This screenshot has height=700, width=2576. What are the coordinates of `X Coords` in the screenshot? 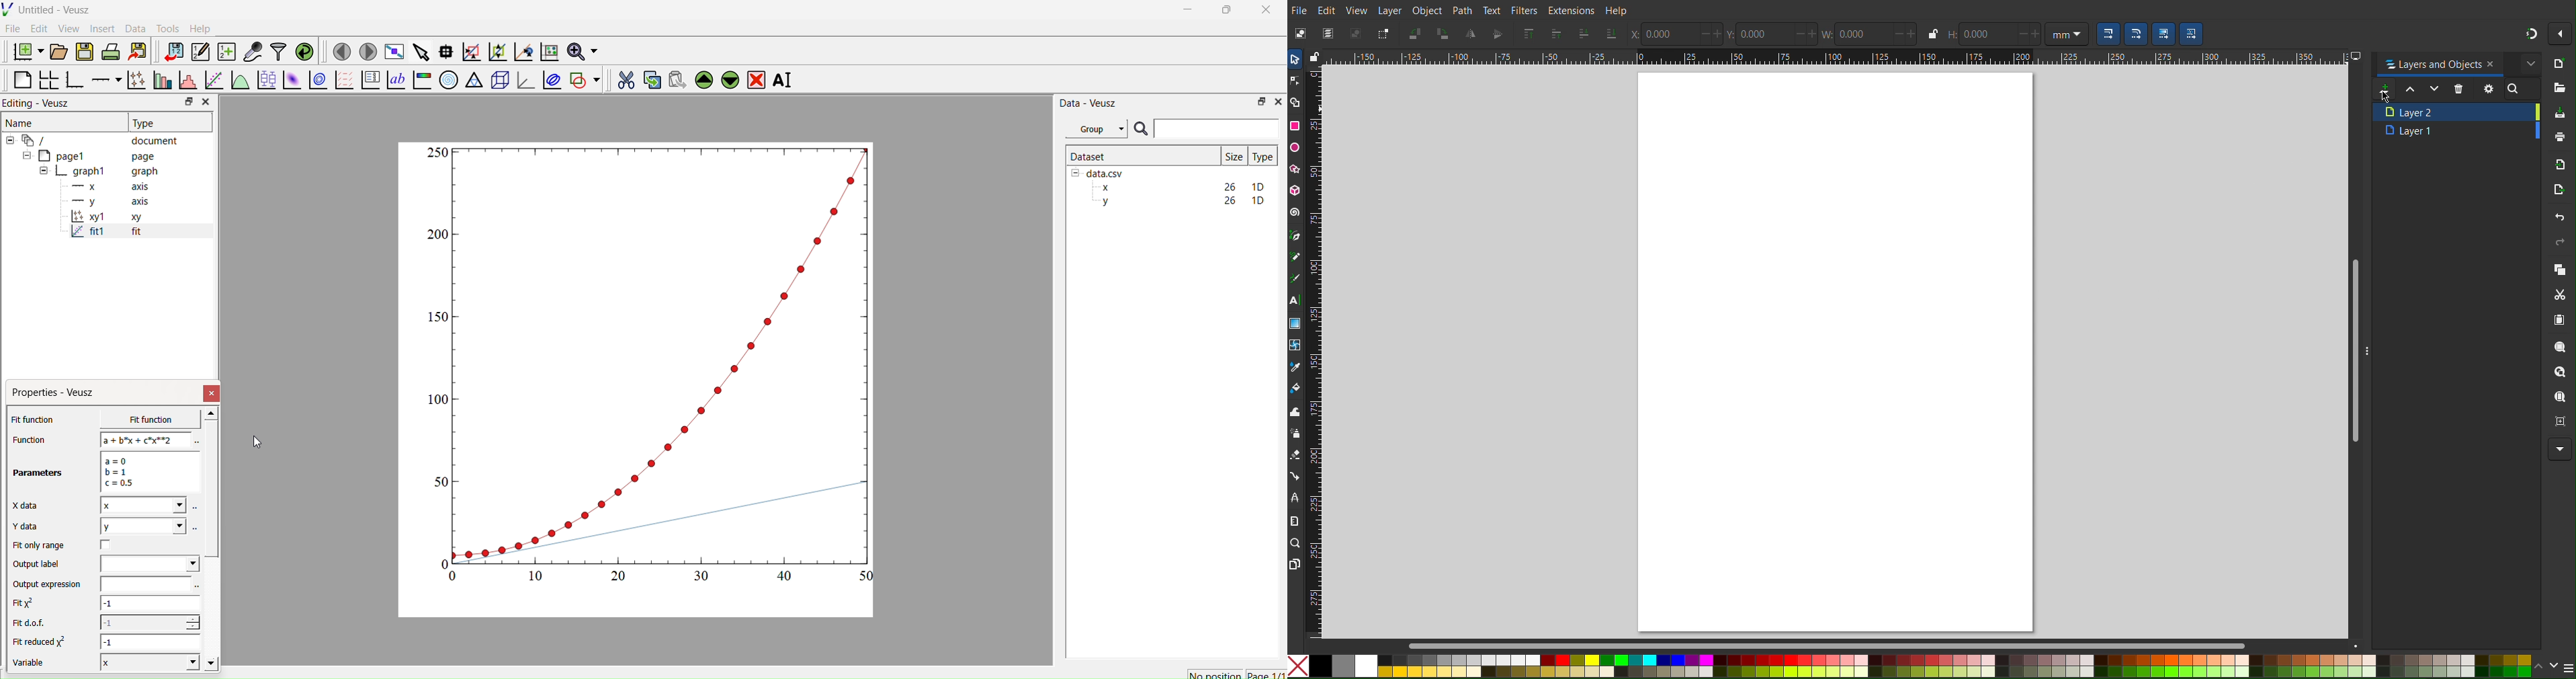 It's located at (1678, 35).